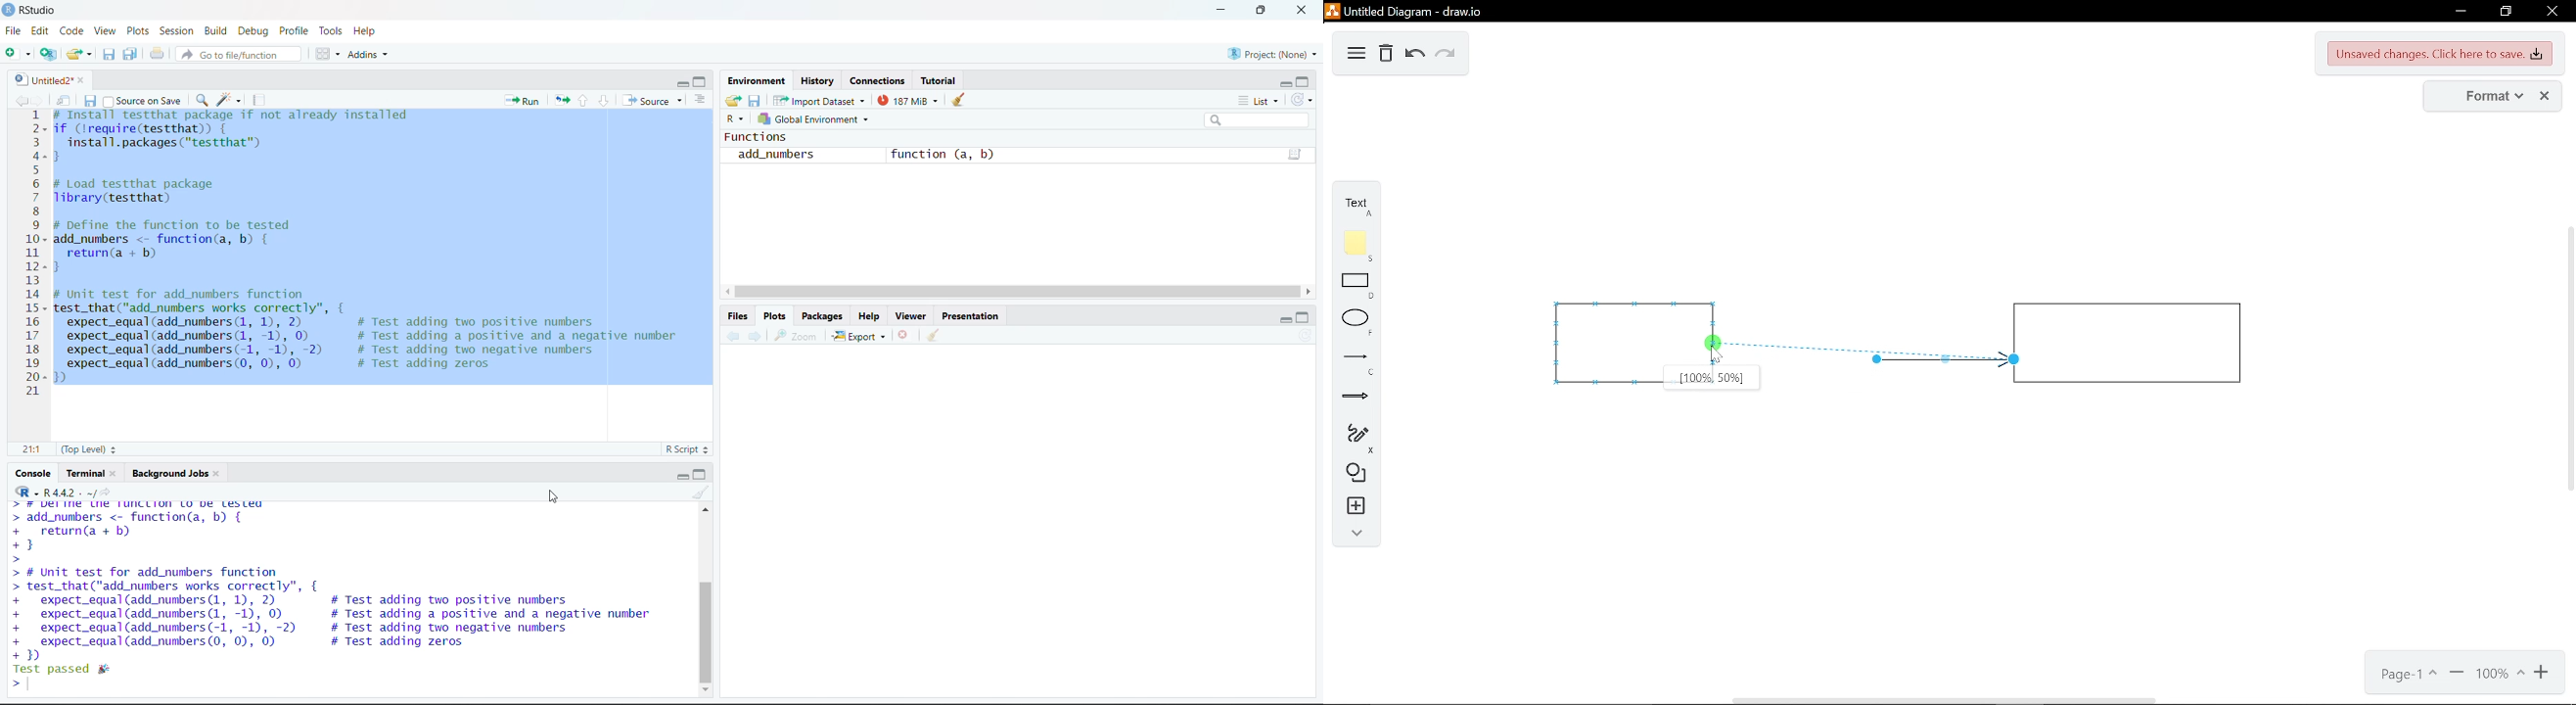  What do you see at coordinates (112, 54) in the screenshot?
I see `save current document` at bounding box center [112, 54].